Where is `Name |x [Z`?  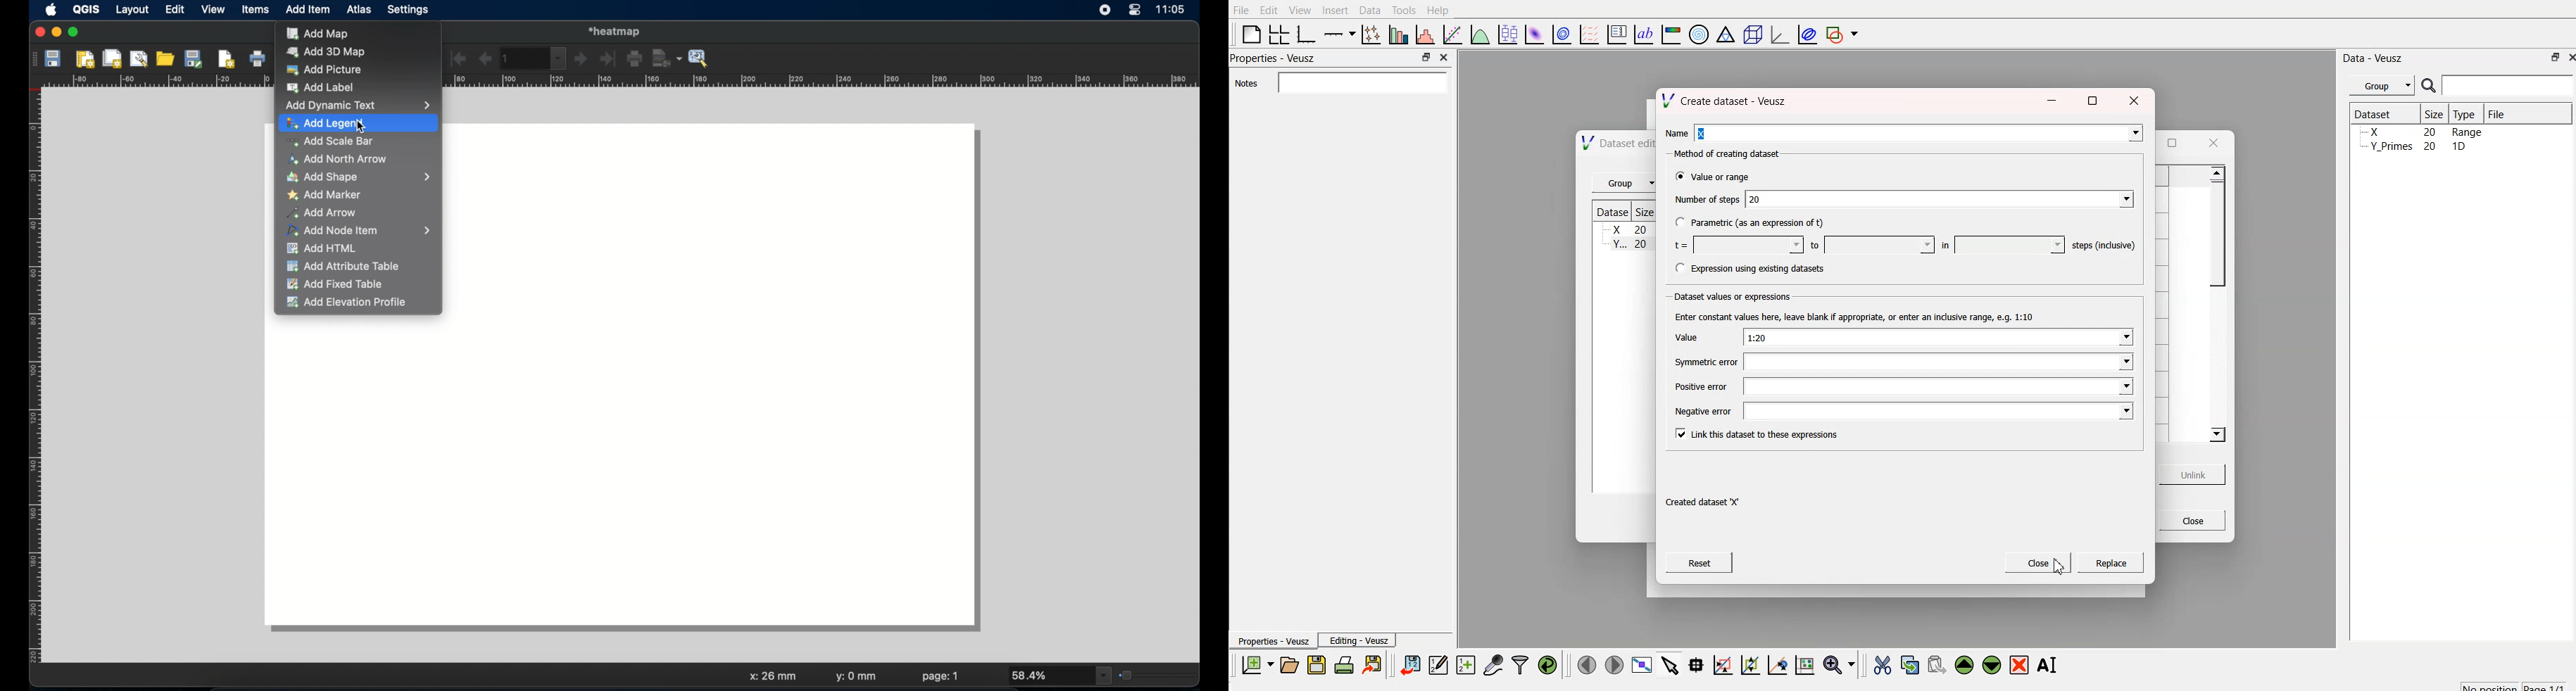 Name |x [Z is located at coordinates (1899, 134).